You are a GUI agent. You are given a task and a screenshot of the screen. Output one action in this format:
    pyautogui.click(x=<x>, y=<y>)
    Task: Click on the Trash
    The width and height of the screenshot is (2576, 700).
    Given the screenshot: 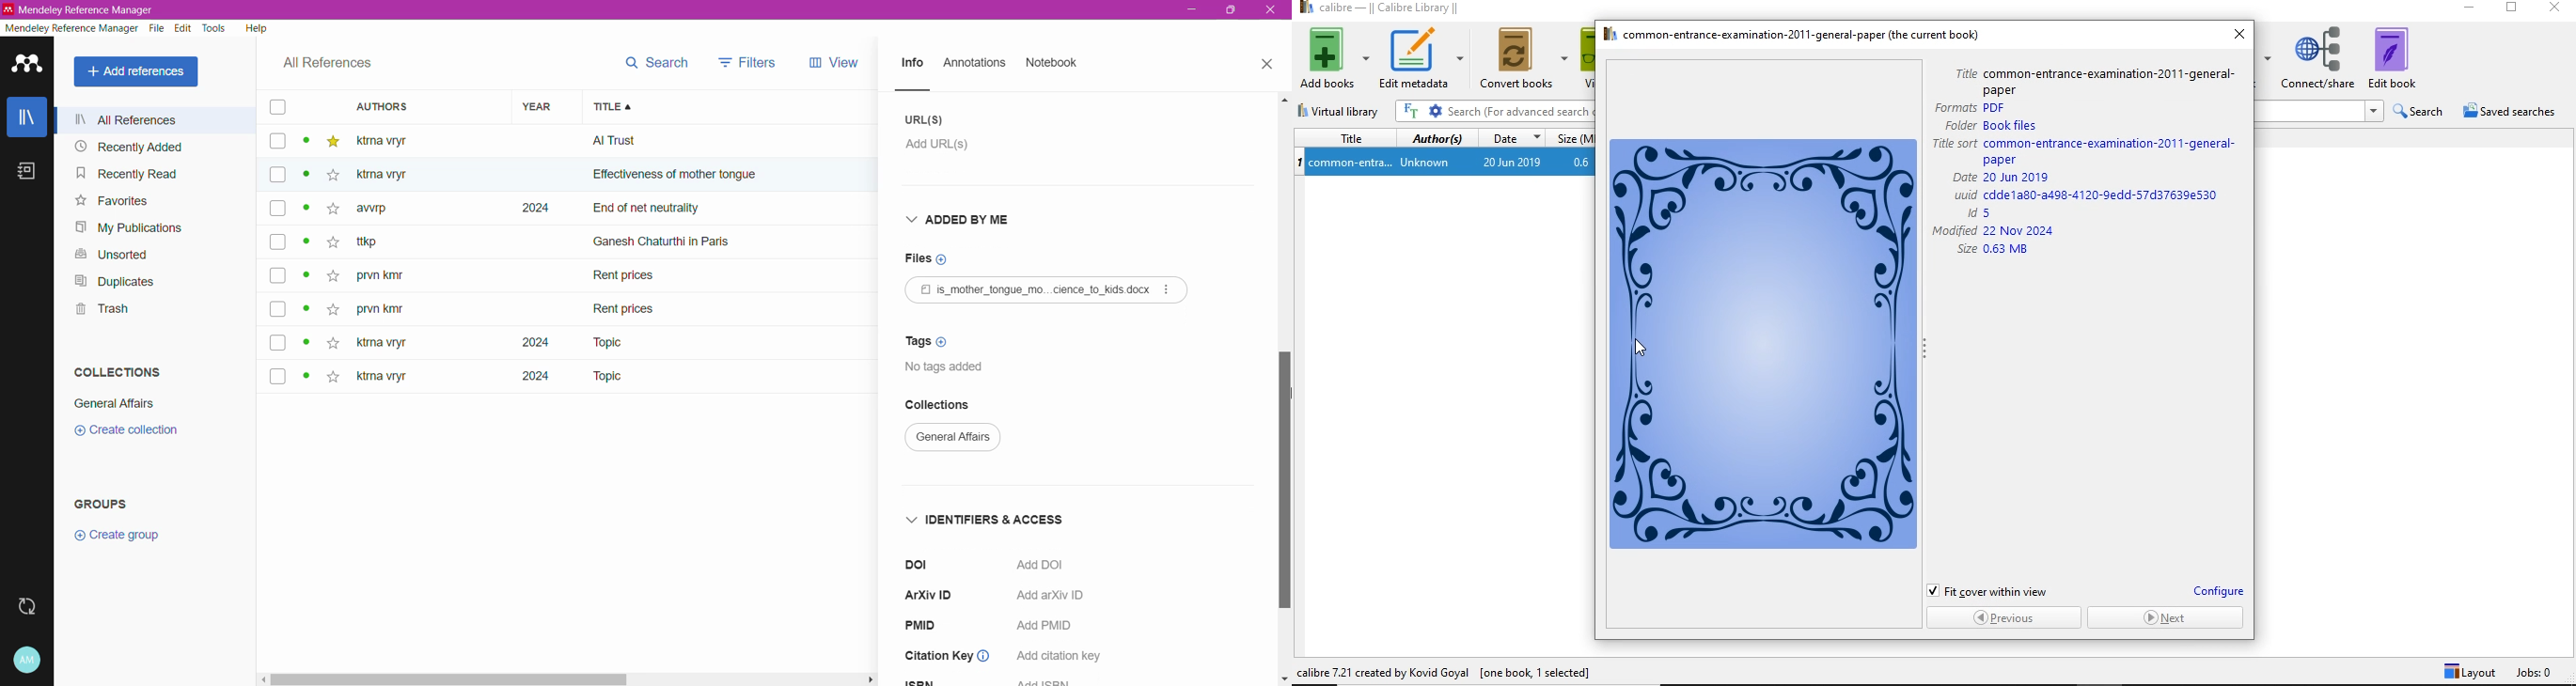 What is the action you would take?
    pyautogui.click(x=100, y=309)
    